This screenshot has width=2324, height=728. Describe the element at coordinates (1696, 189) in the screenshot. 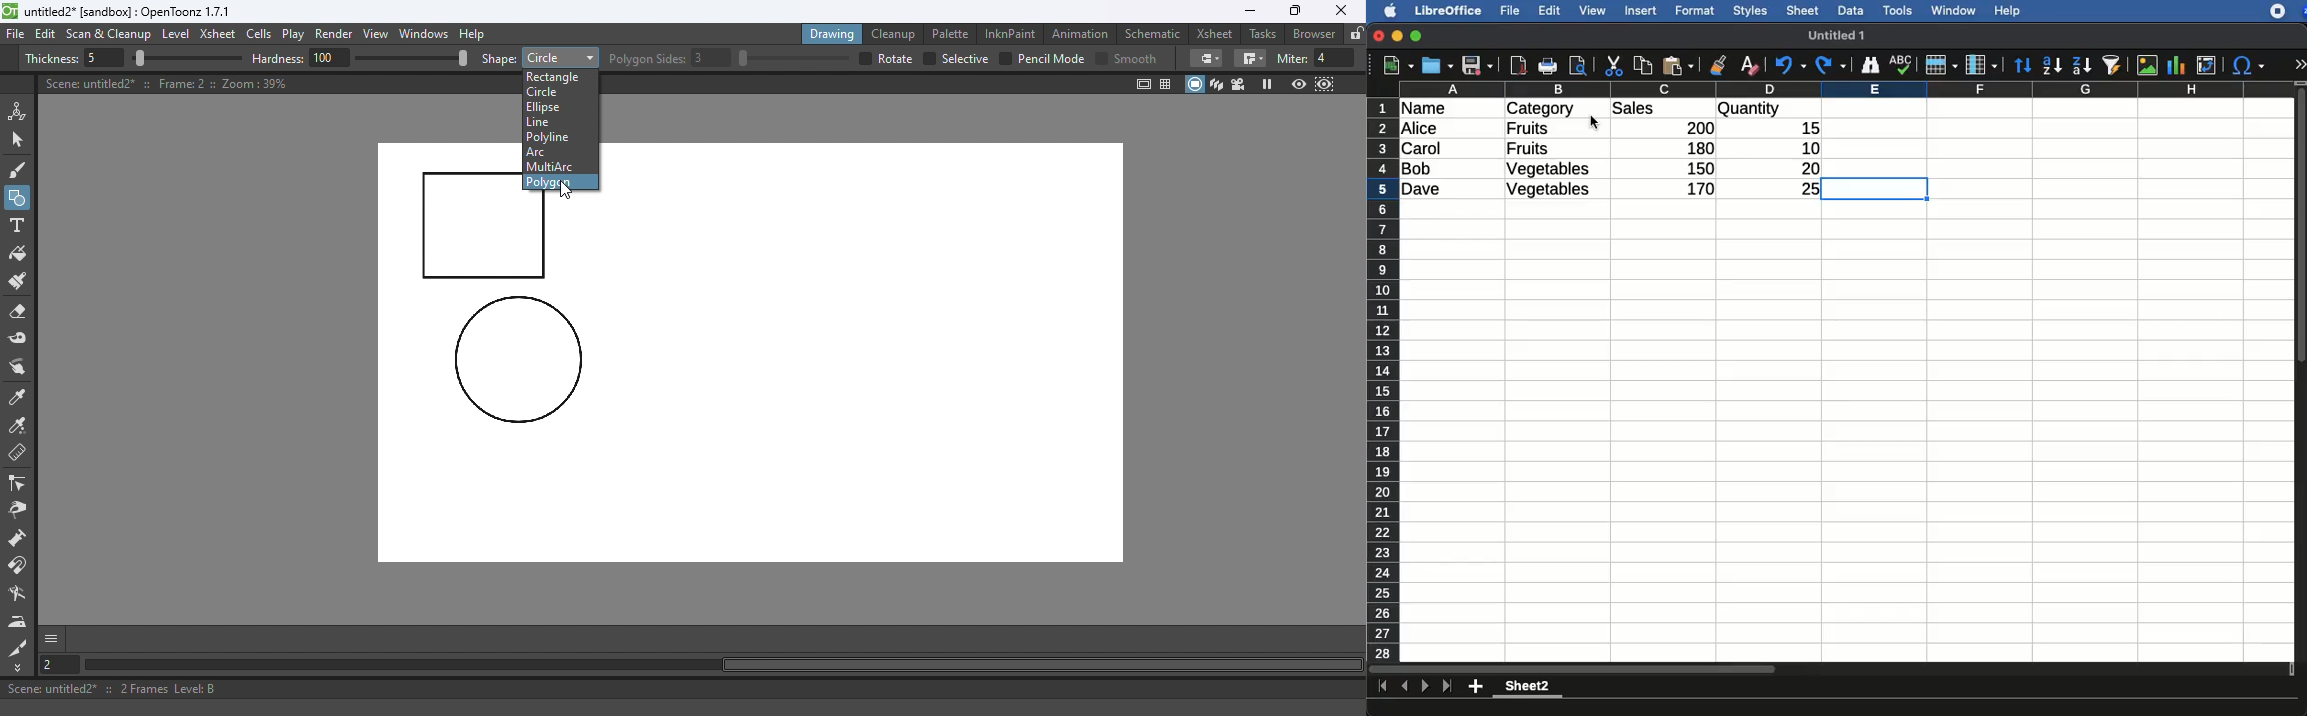

I see `170` at that location.